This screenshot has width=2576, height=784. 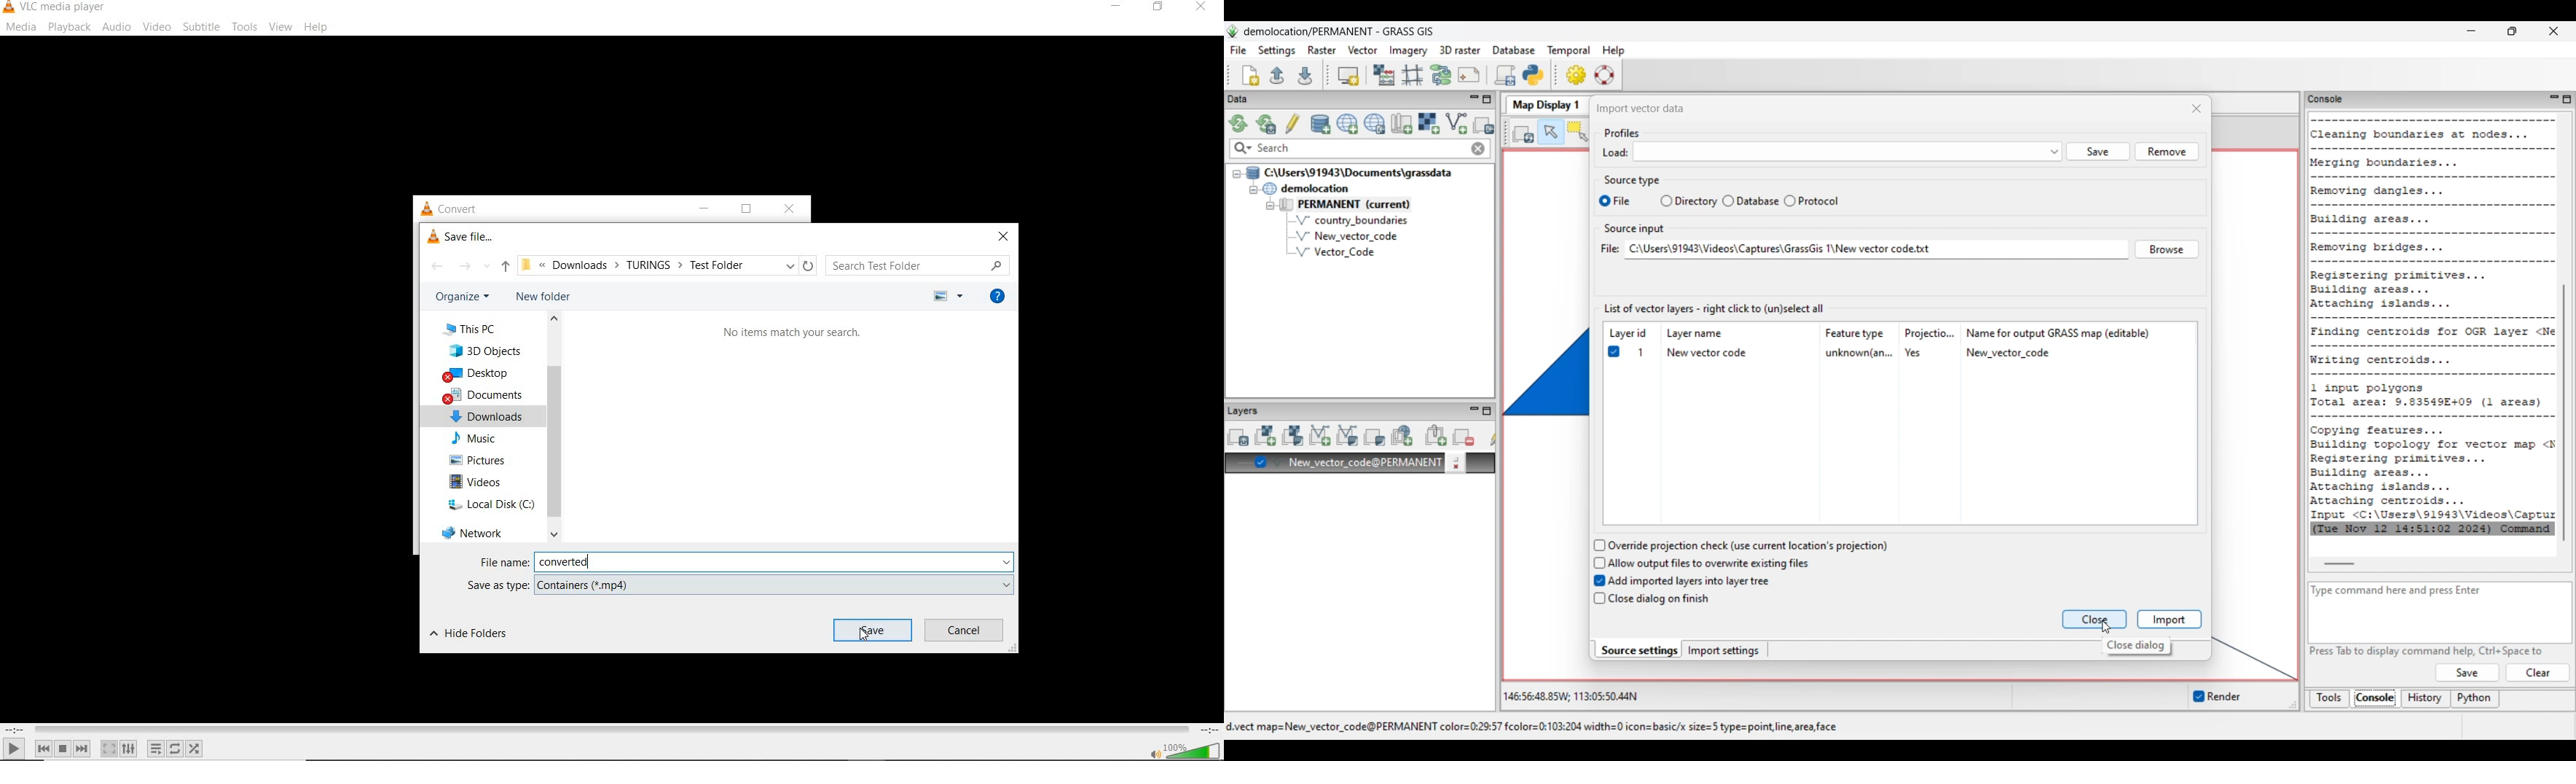 What do you see at coordinates (482, 460) in the screenshot?
I see `pictures` at bounding box center [482, 460].